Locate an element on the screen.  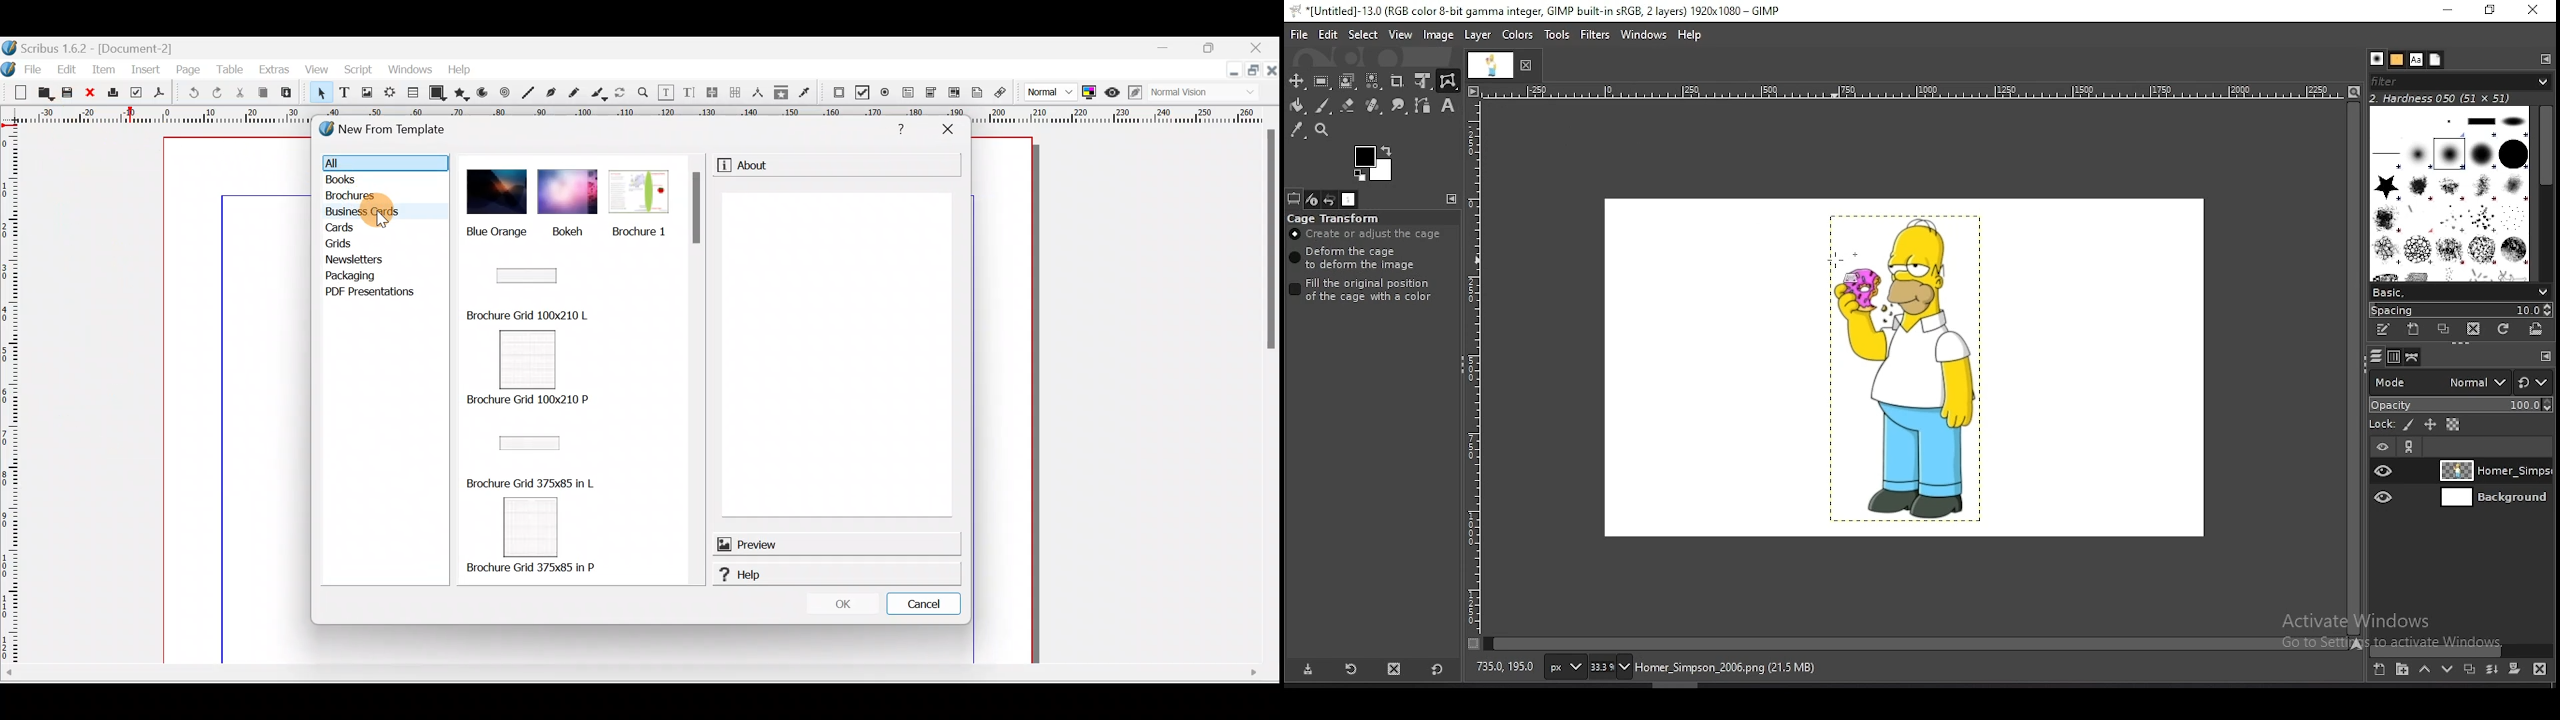
Freehand line is located at coordinates (578, 93).